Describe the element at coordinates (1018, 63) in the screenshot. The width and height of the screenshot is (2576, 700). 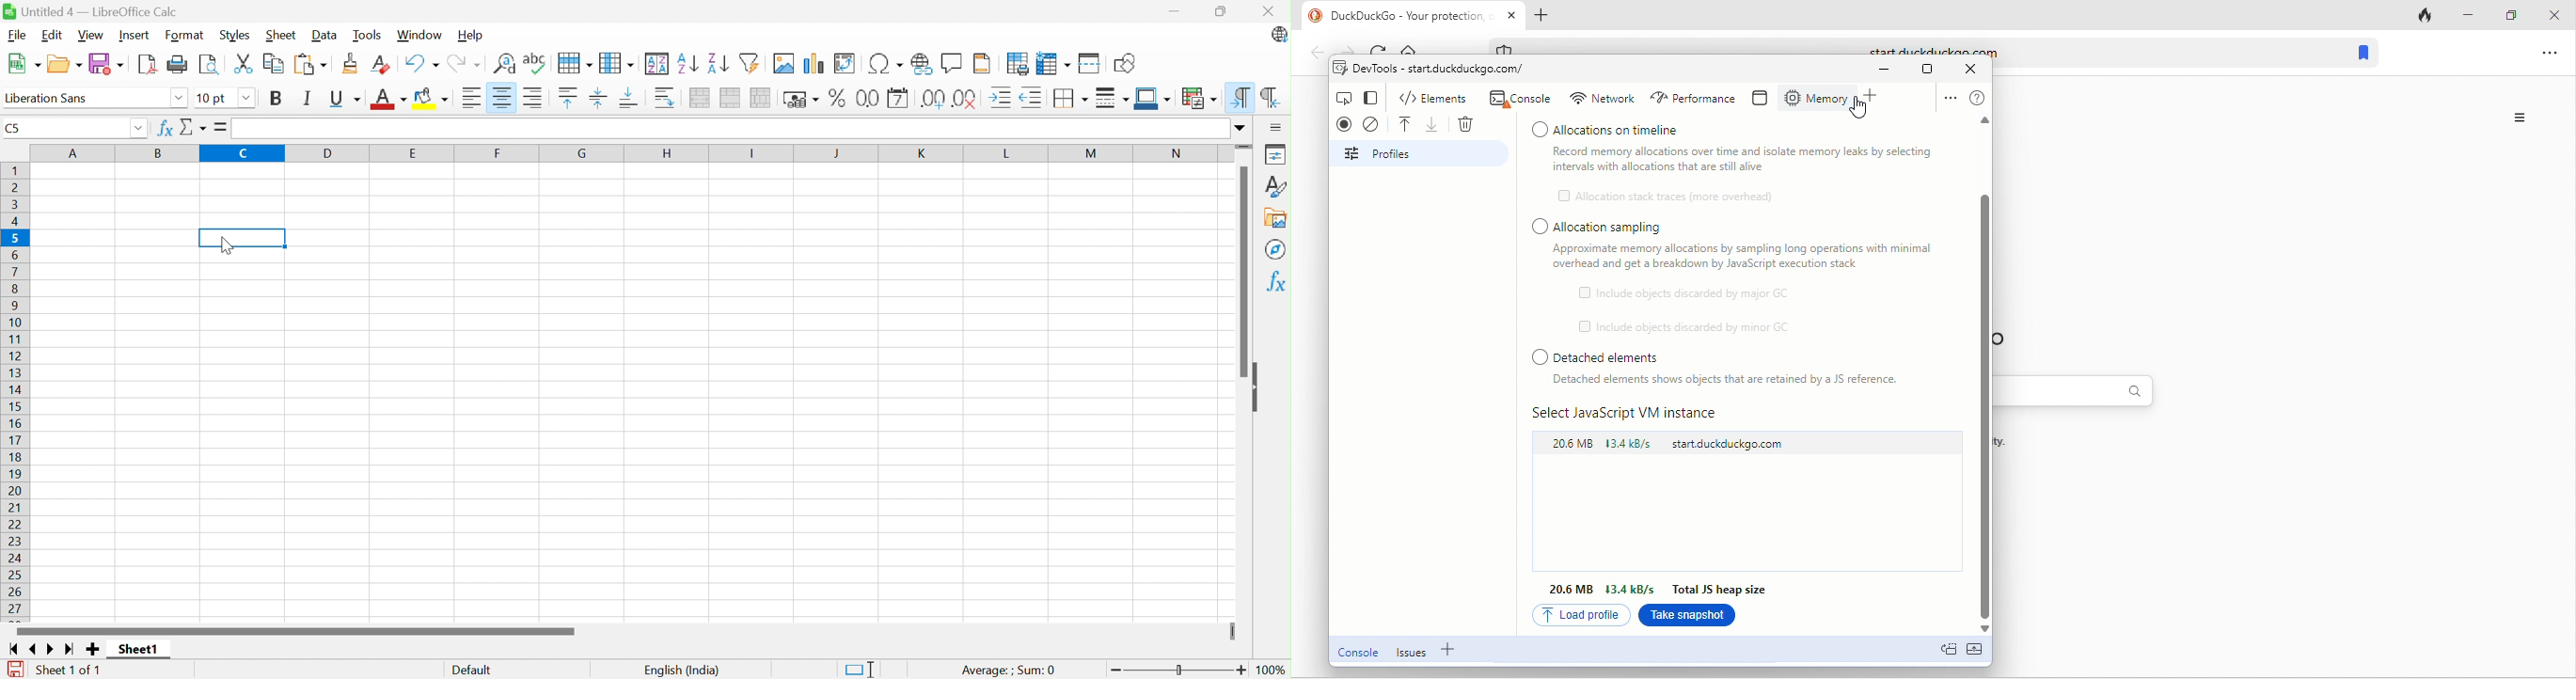
I see `Define Print Area` at that location.